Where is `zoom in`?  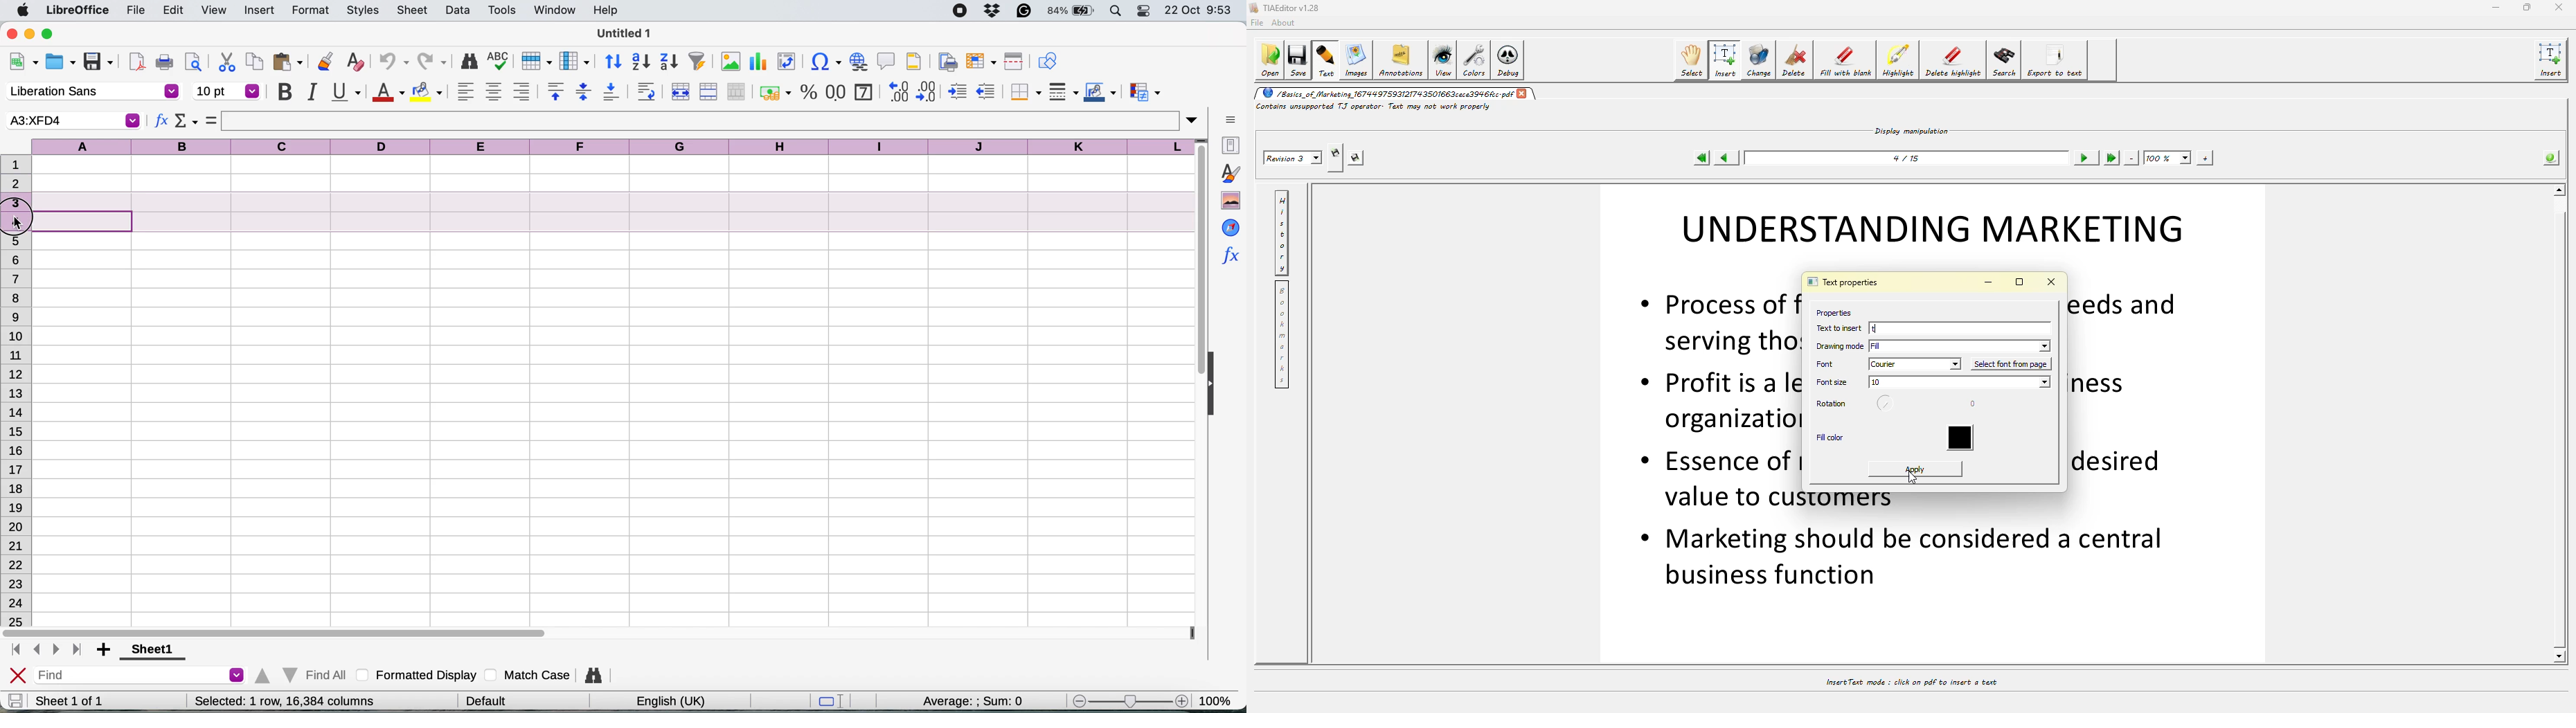
zoom in is located at coordinates (2204, 157).